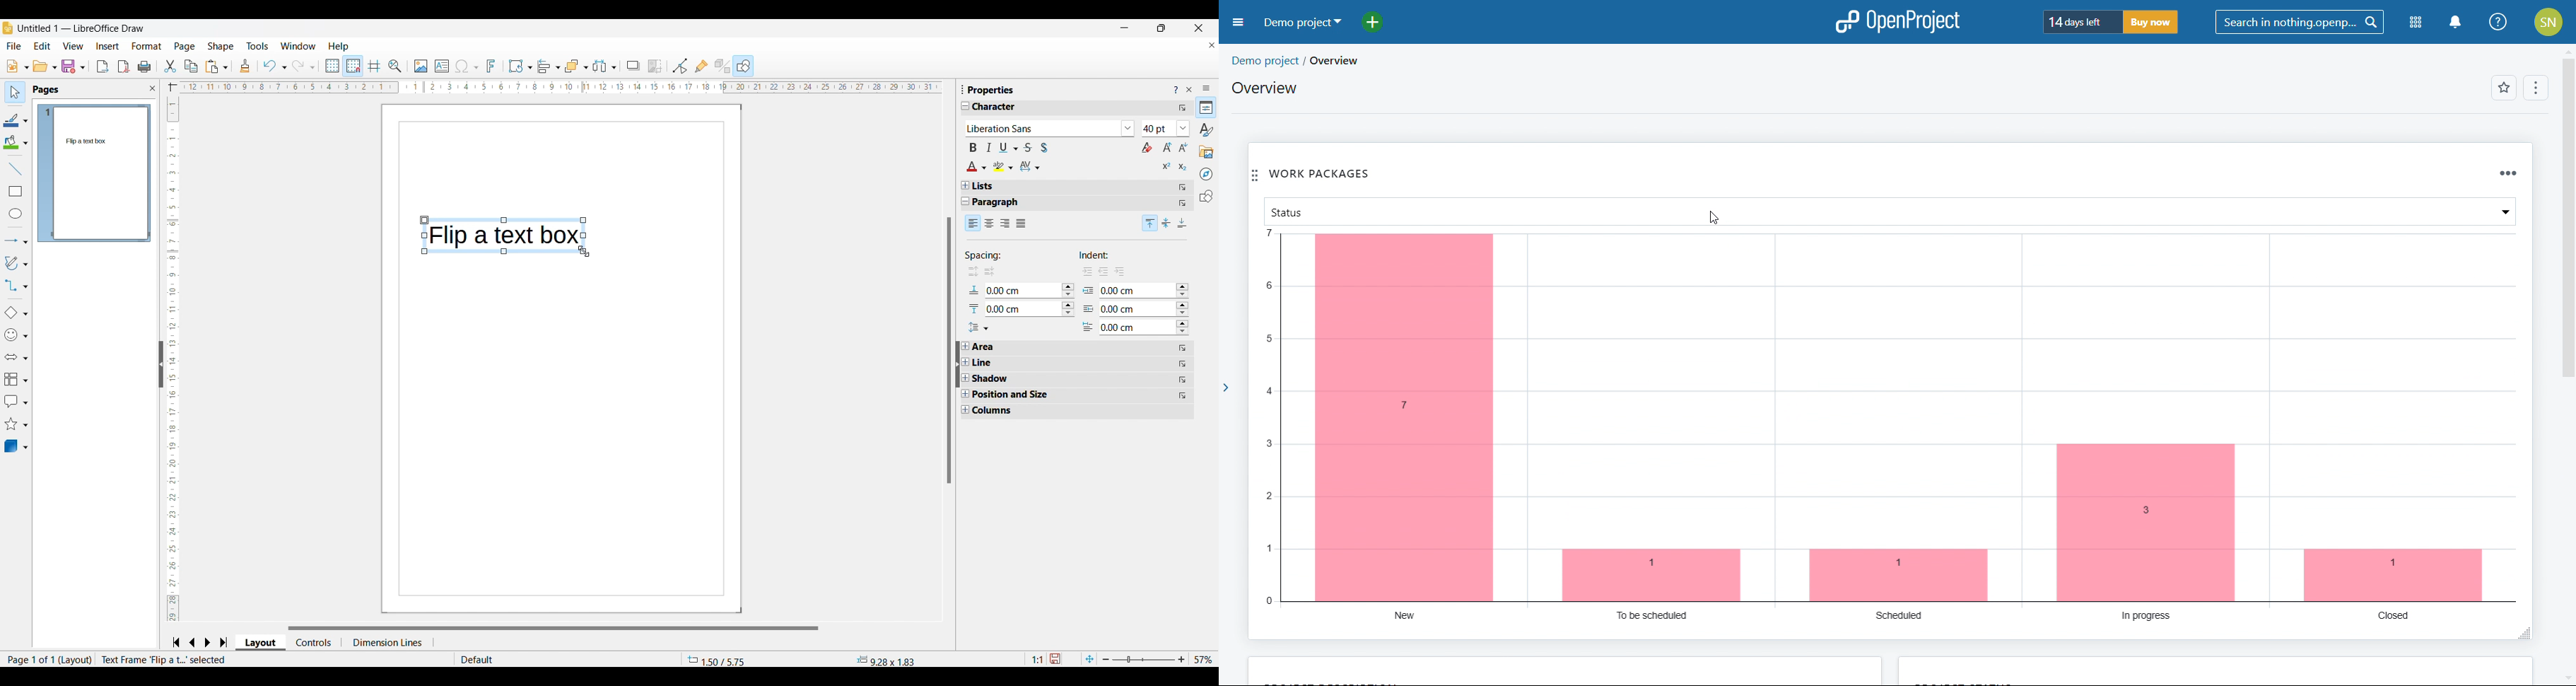 Image resolution: width=2576 pixels, height=700 pixels. I want to click on Alignment options, so click(549, 67).